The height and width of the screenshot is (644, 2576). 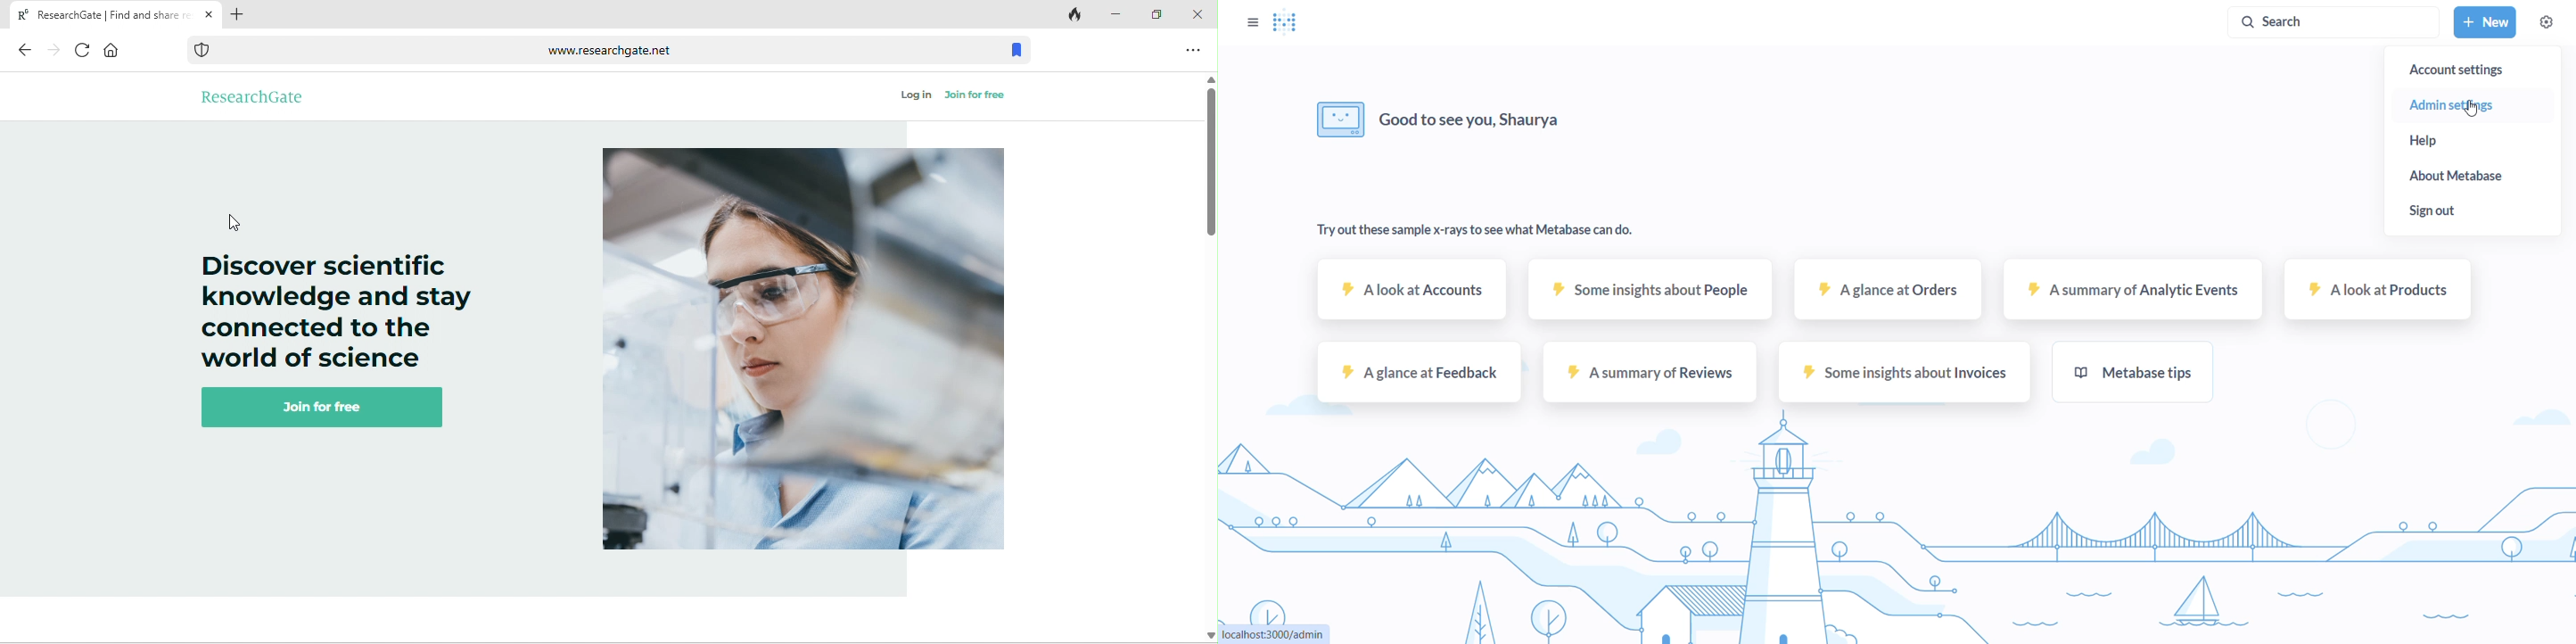 I want to click on A GLANCE AT ORDERS SAMPLE, so click(x=1891, y=292).